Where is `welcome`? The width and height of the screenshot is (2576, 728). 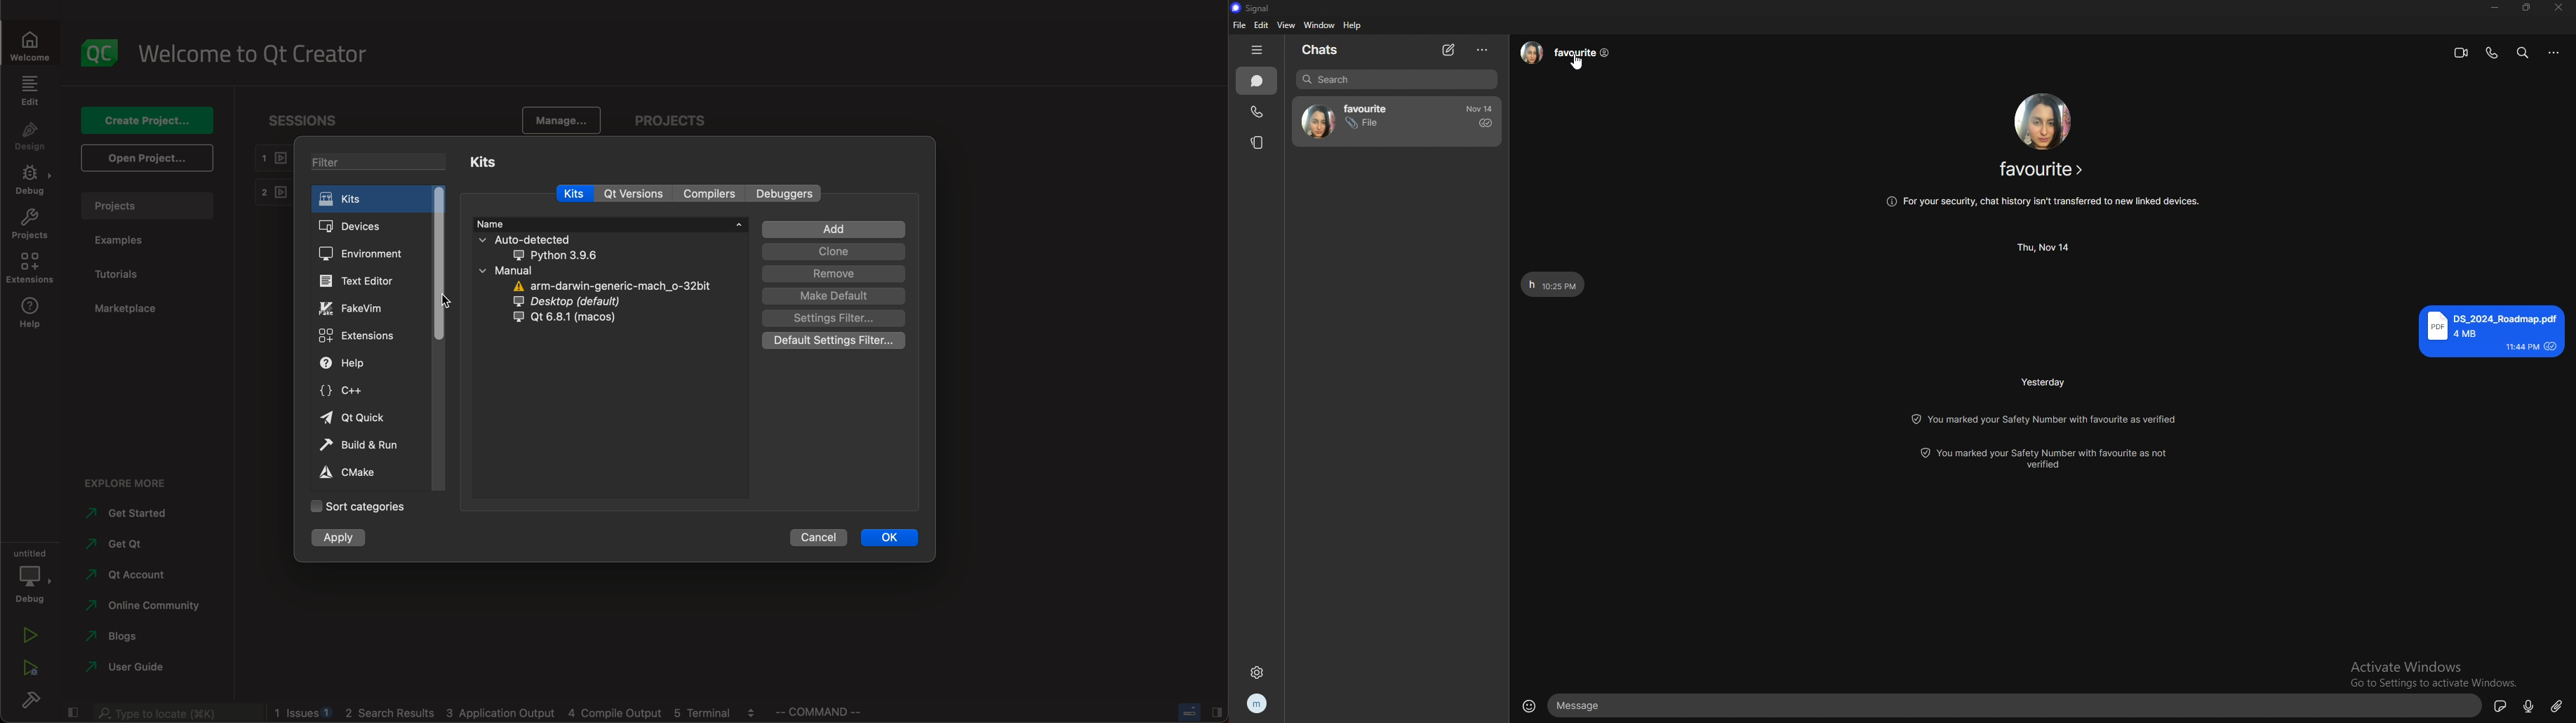
welcome is located at coordinates (28, 44).